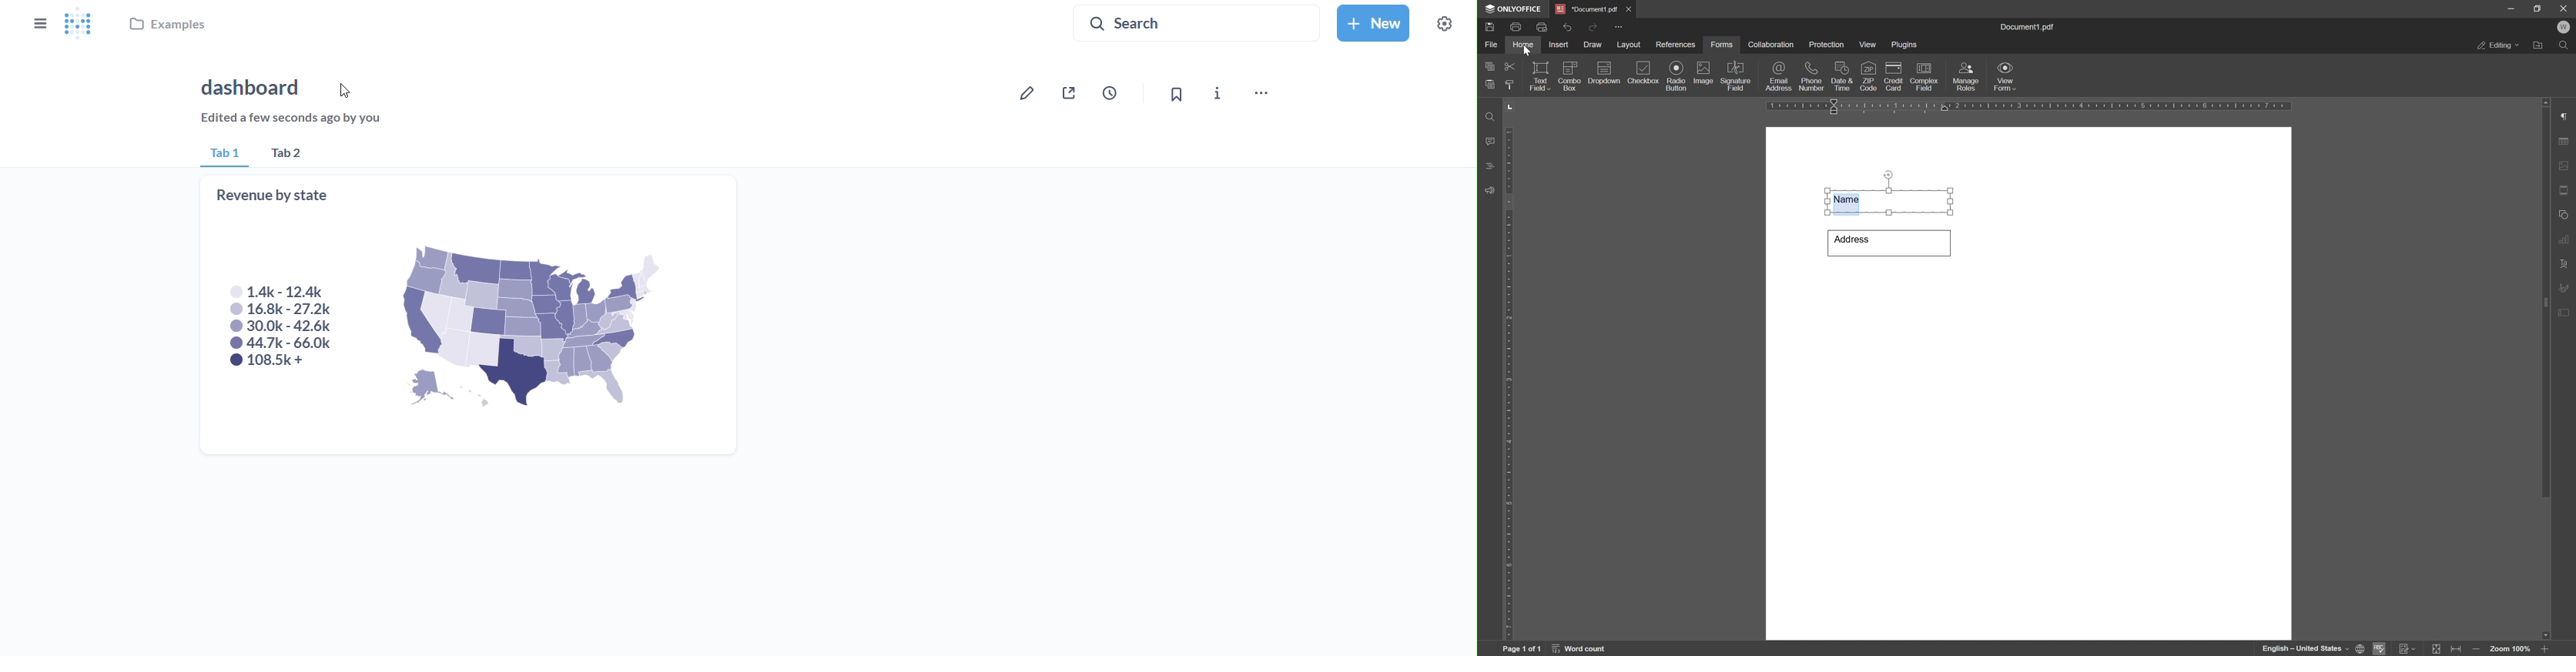 The image size is (2576, 672). Describe the element at coordinates (2543, 649) in the screenshot. I see `zoom in` at that location.